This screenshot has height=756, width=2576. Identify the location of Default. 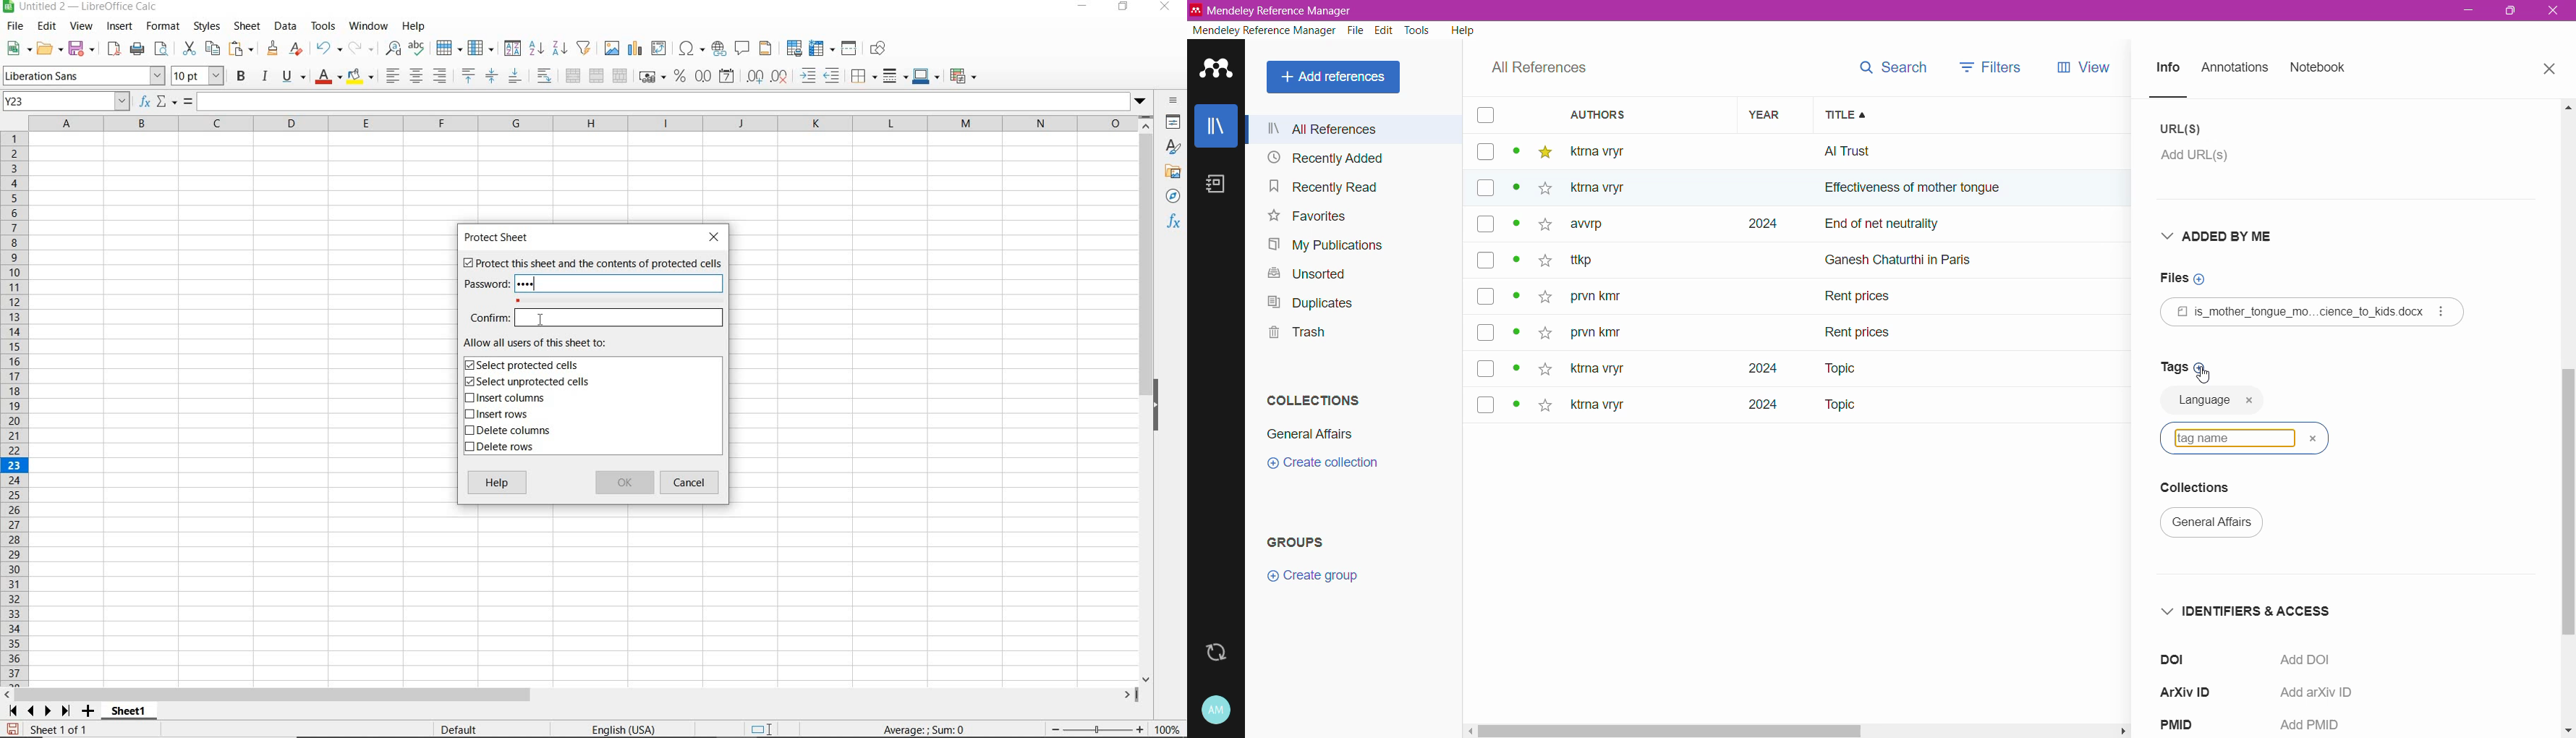
(467, 727).